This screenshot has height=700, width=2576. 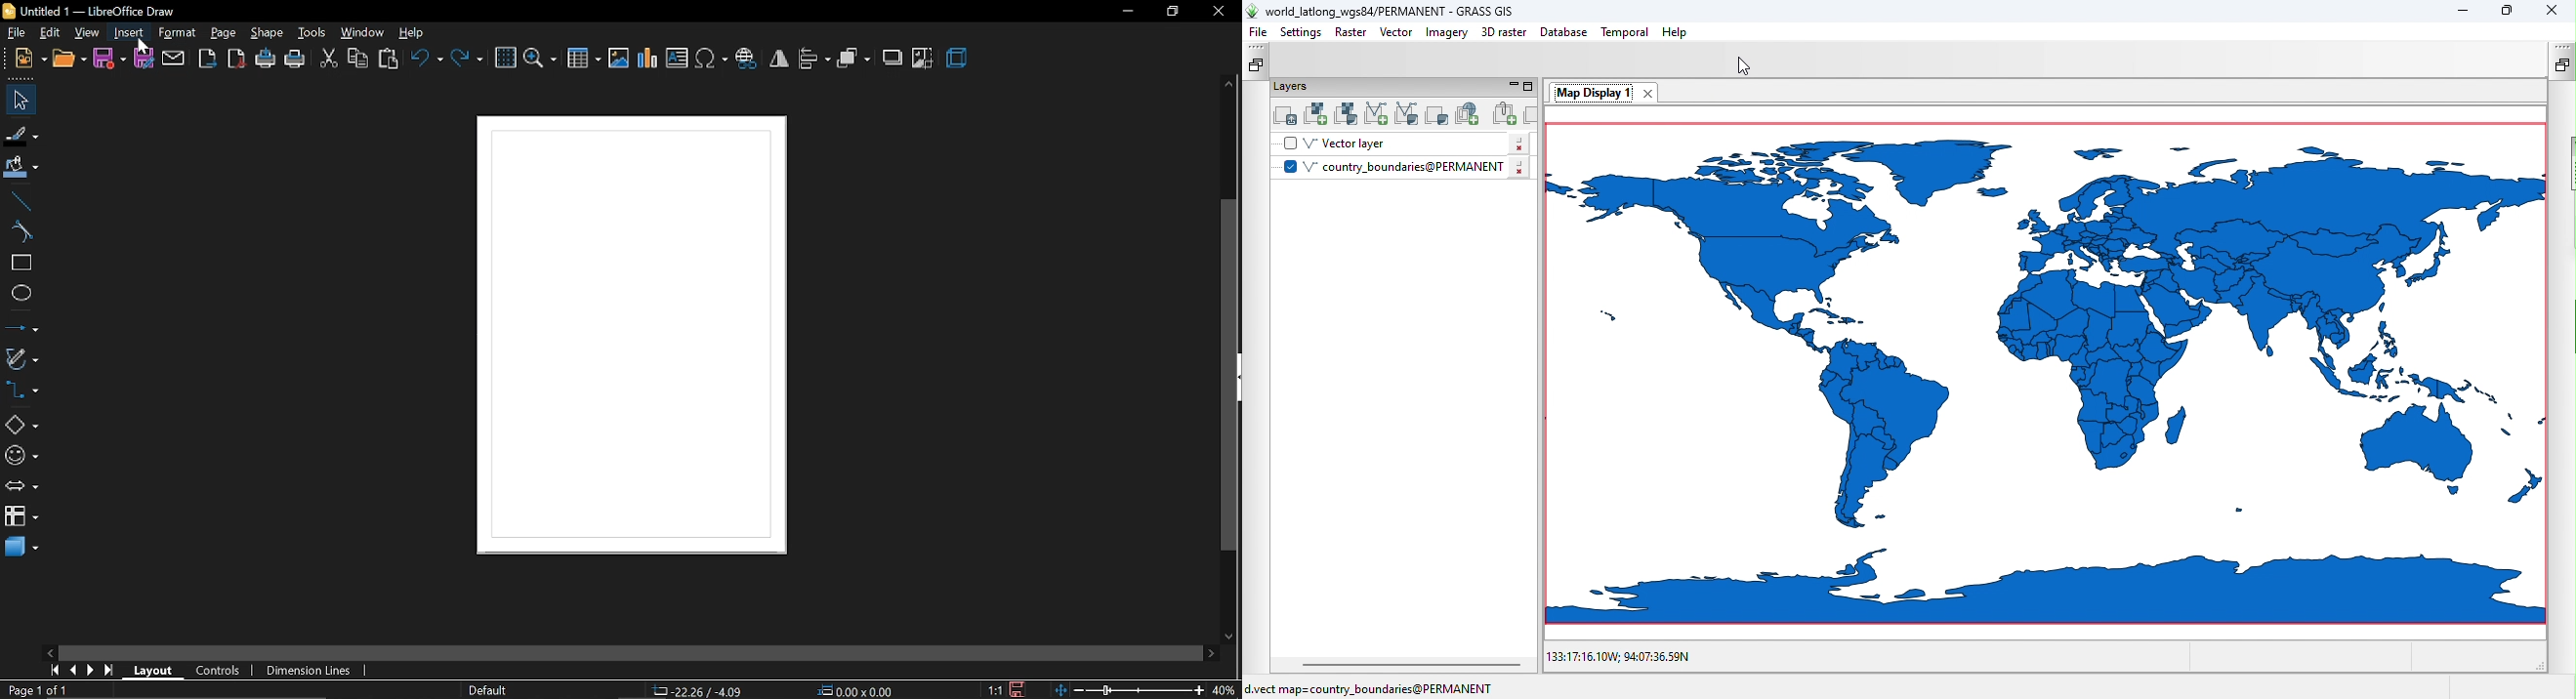 I want to click on rectangle, so click(x=18, y=264).